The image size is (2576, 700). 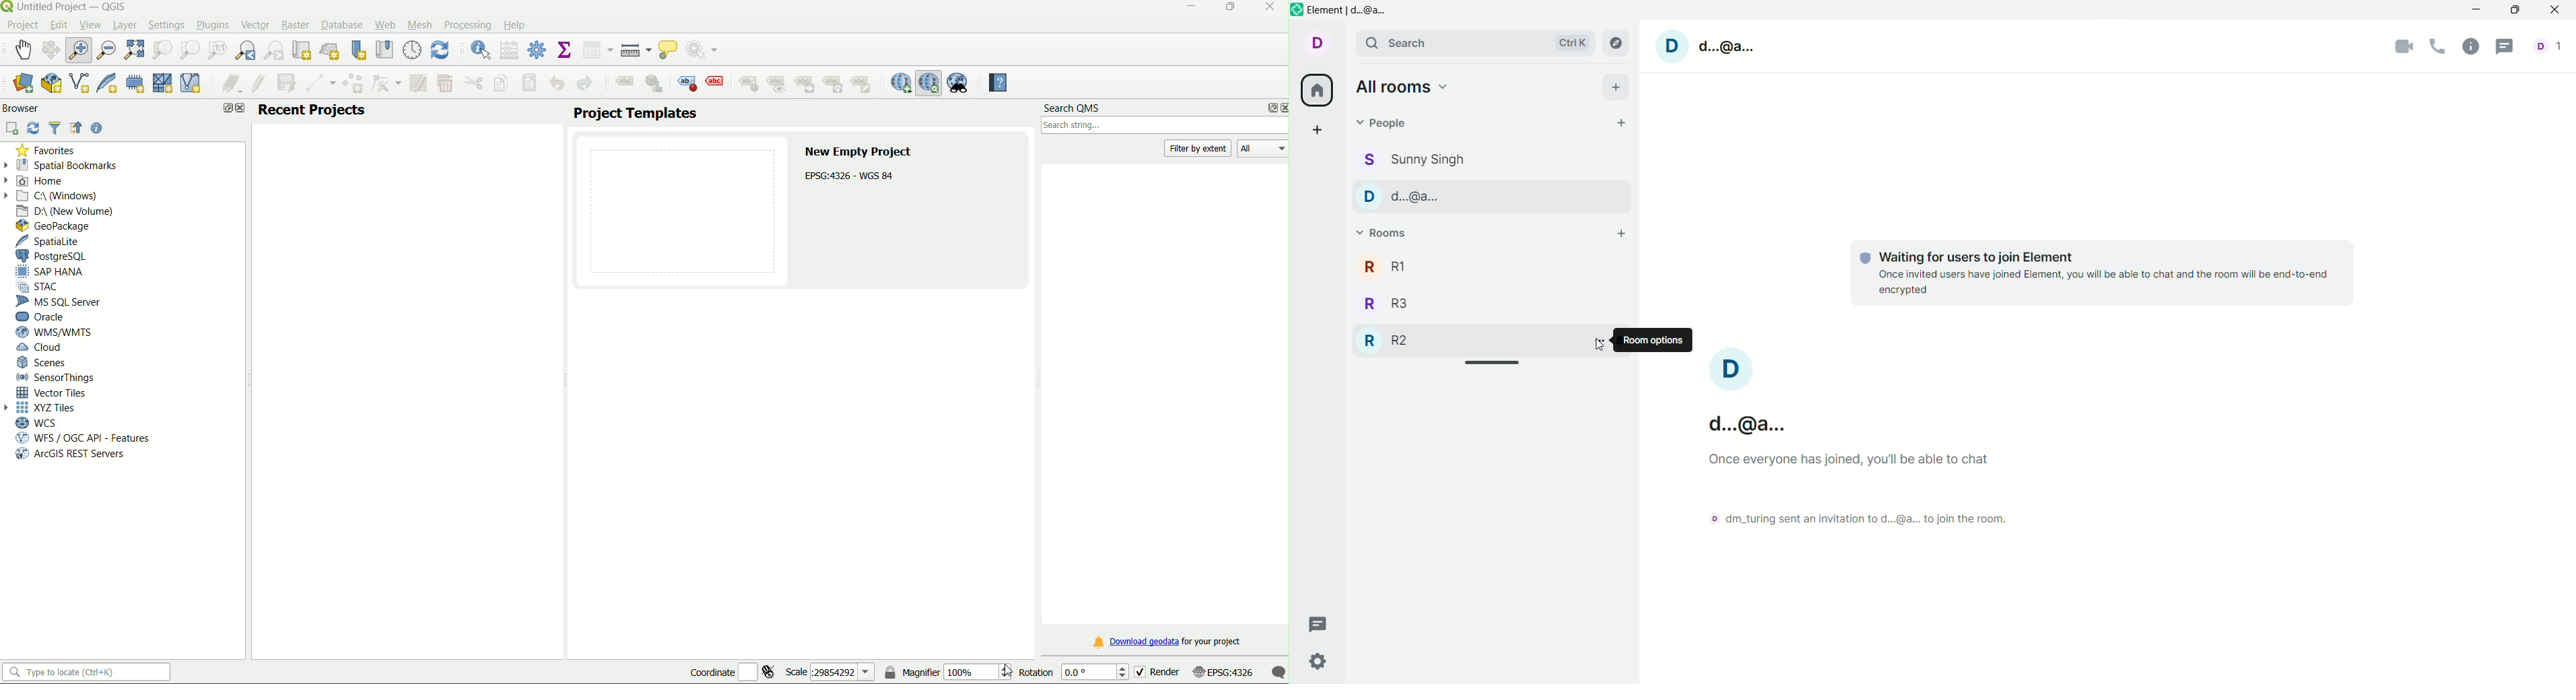 I want to click on download link, so click(x=1165, y=642).